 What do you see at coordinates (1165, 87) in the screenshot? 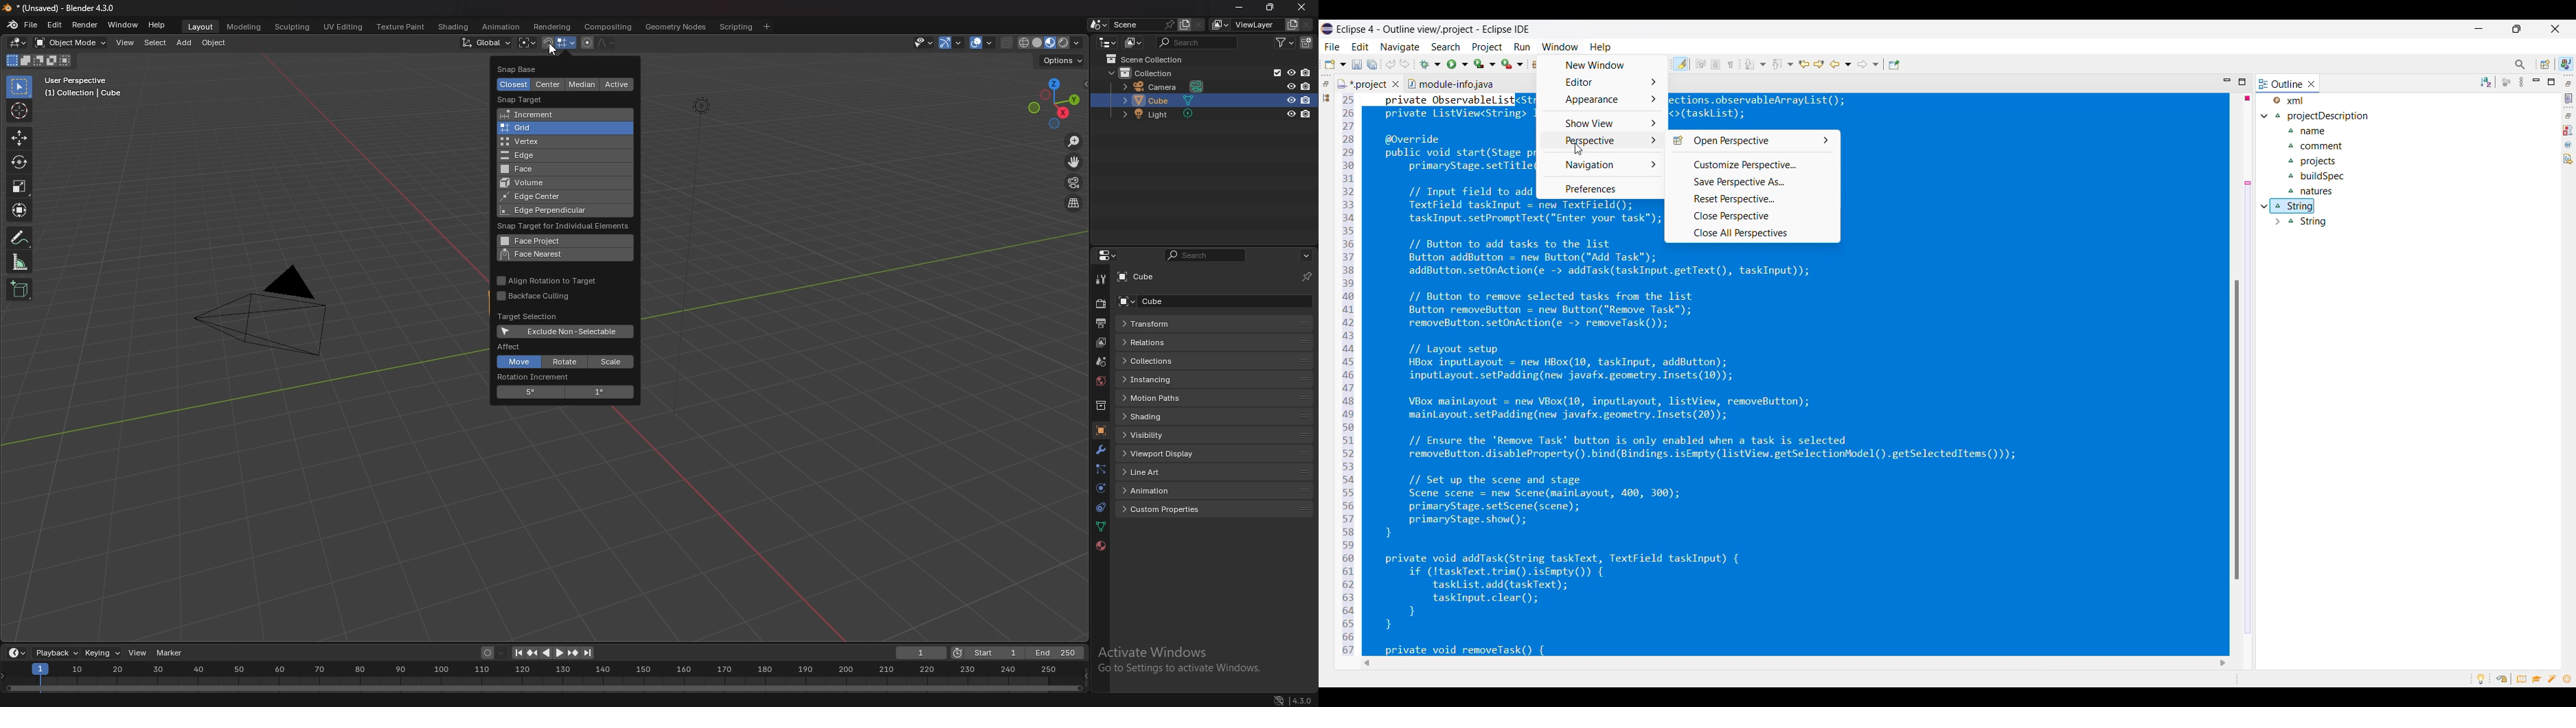
I see `camera` at bounding box center [1165, 87].